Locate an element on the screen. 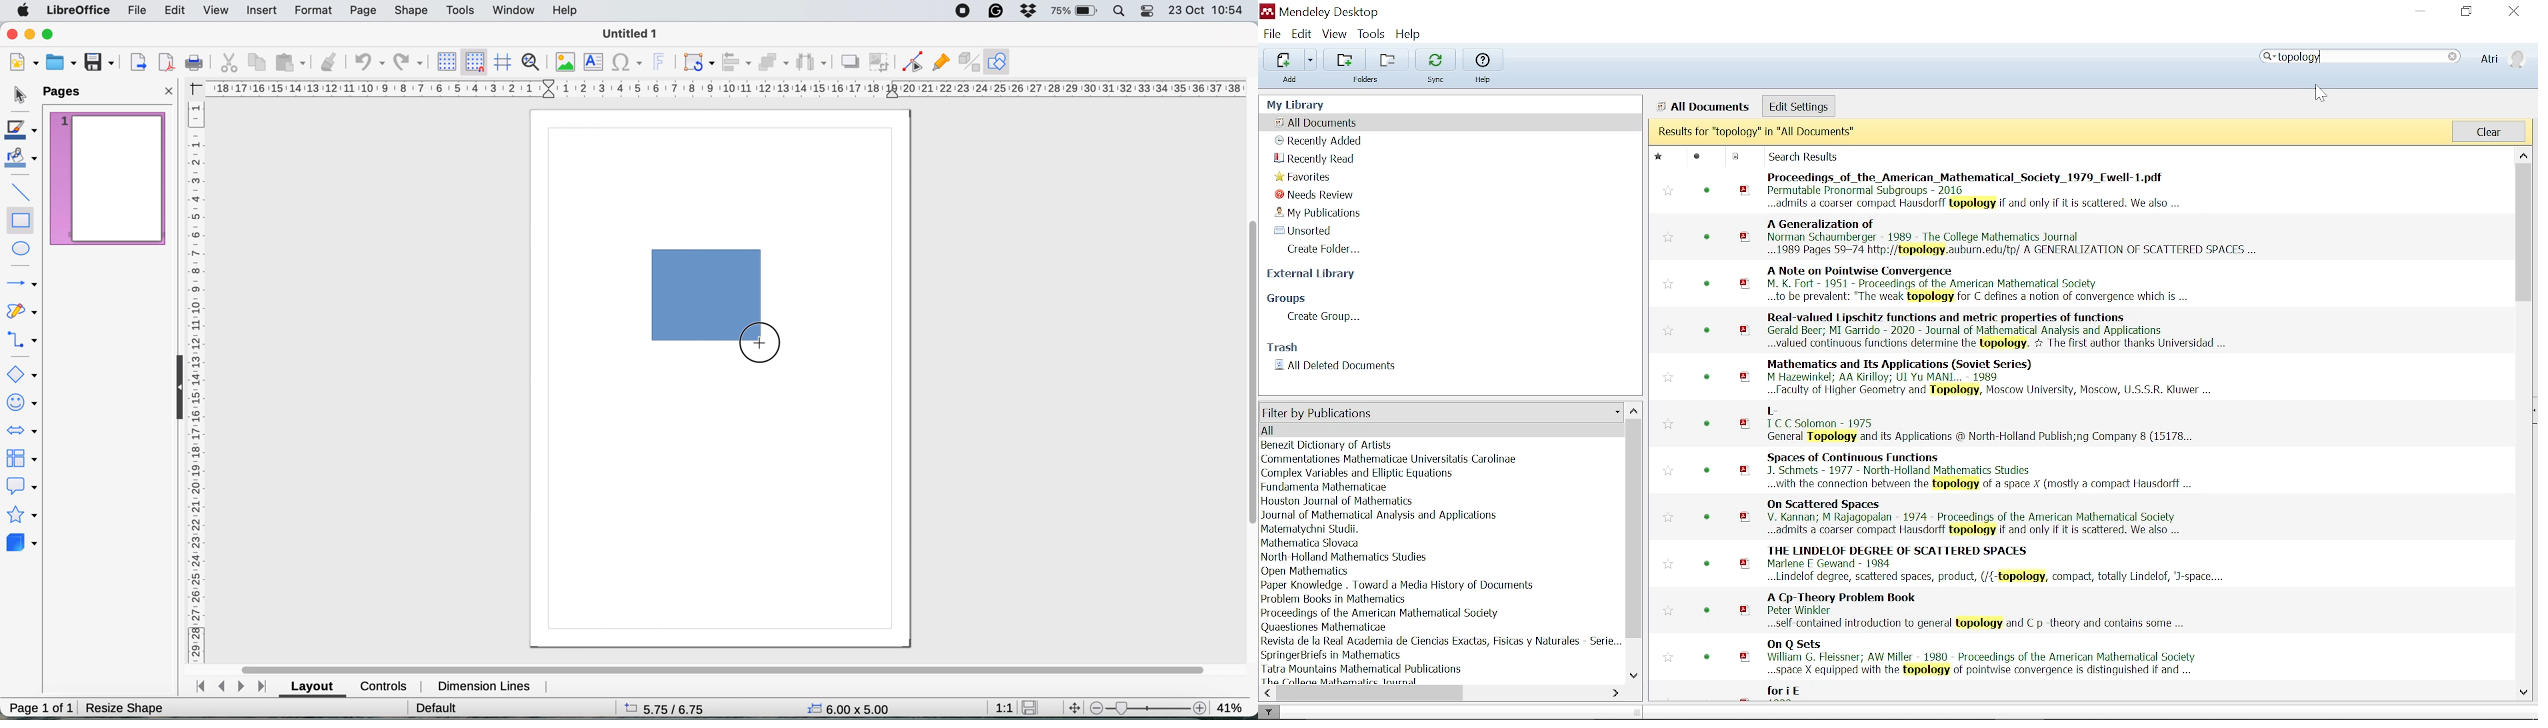 Image resolution: width=2548 pixels, height=728 pixels. author is located at coordinates (1308, 571).